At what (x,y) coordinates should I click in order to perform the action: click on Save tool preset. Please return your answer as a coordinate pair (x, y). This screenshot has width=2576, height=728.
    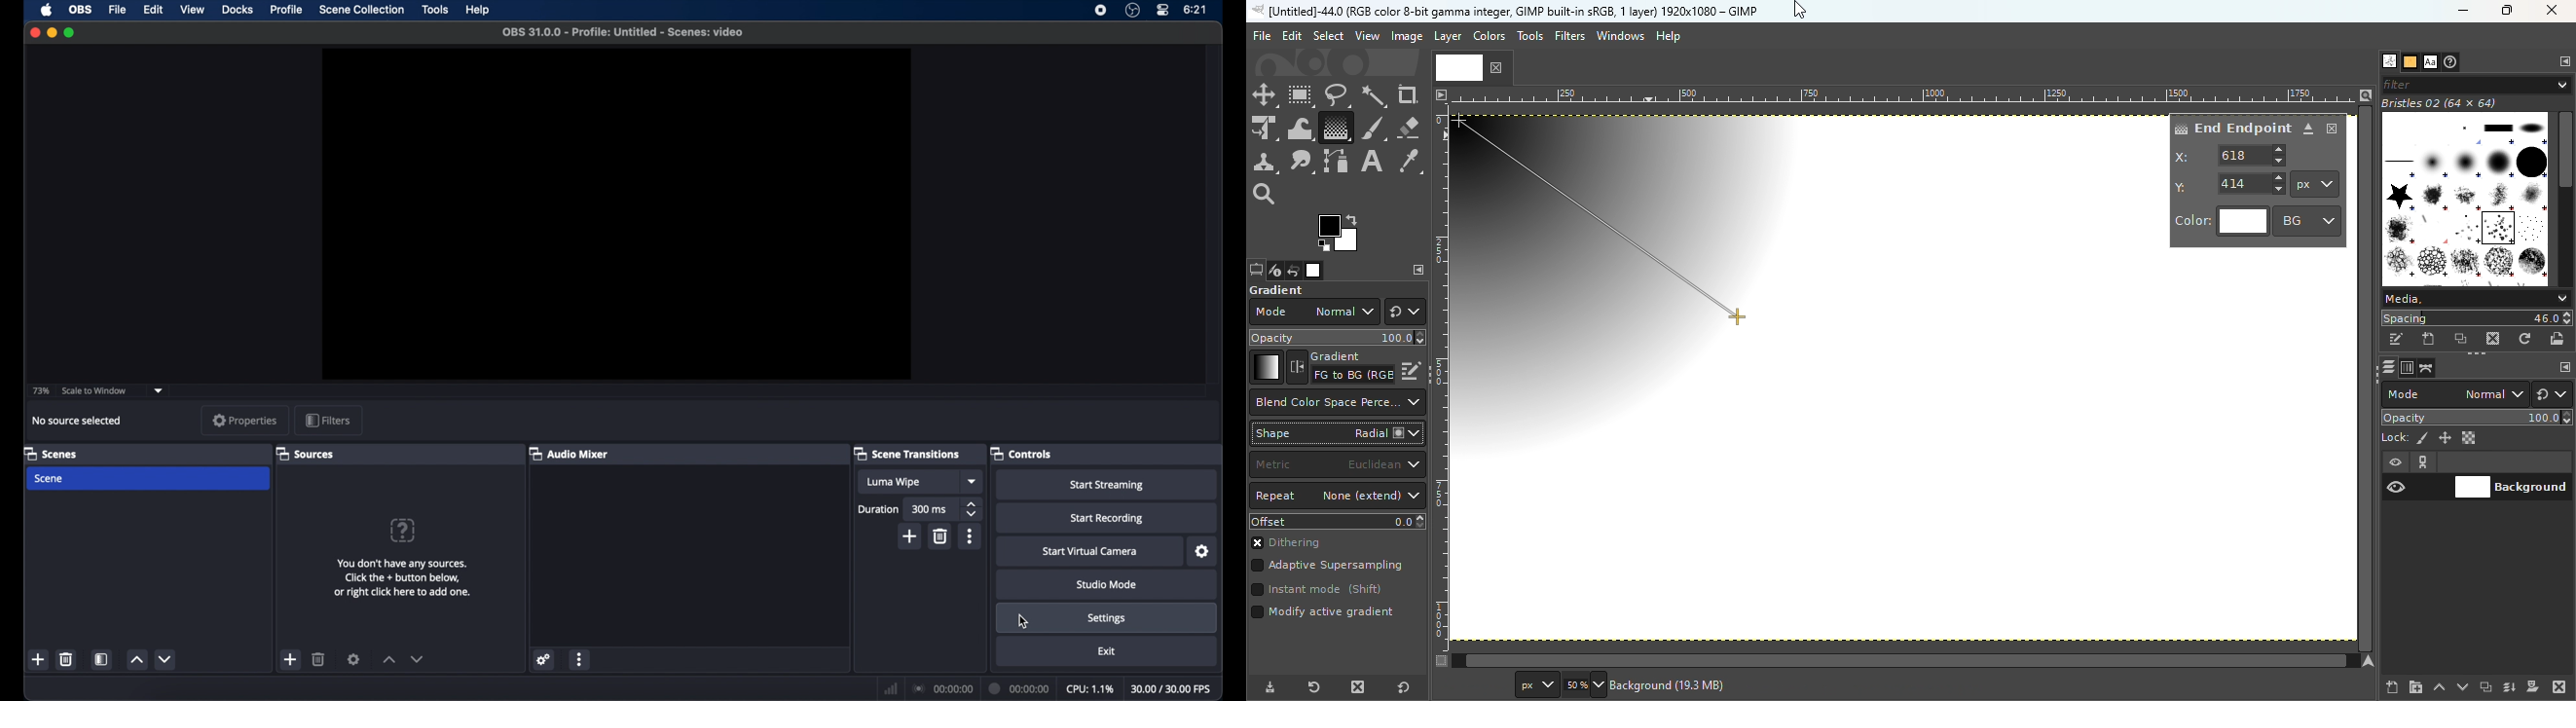
    Looking at the image, I should click on (1268, 688).